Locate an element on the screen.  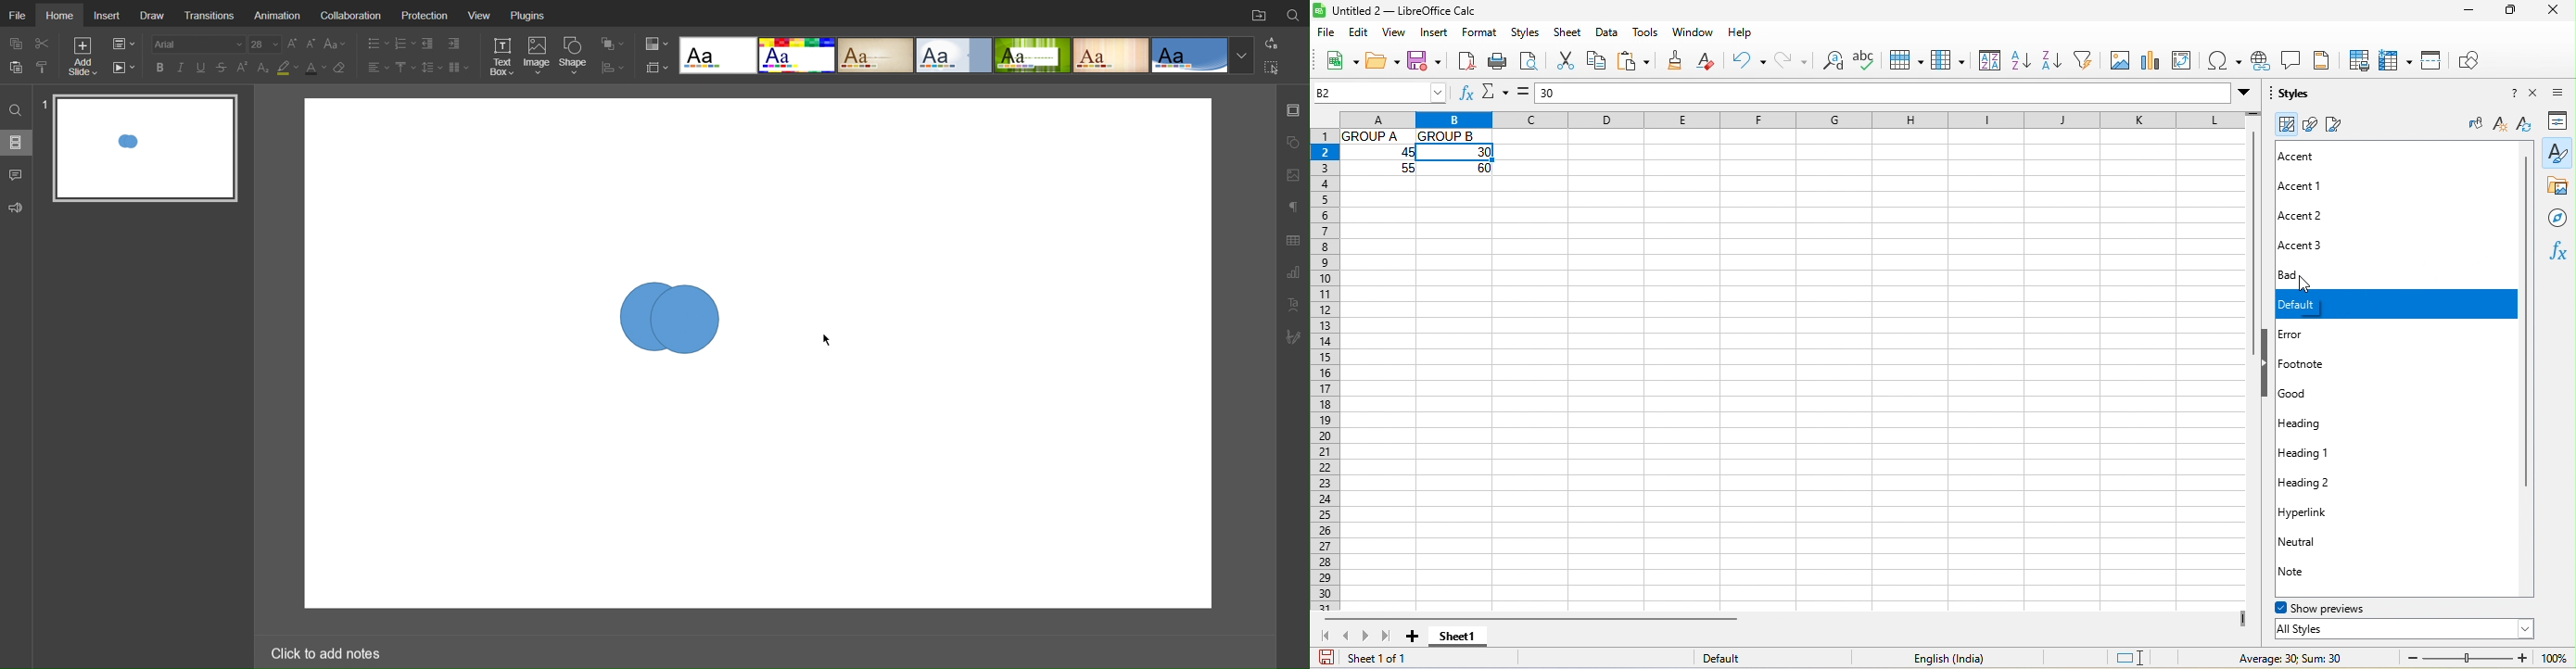
Home is located at coordinates (61, 16).